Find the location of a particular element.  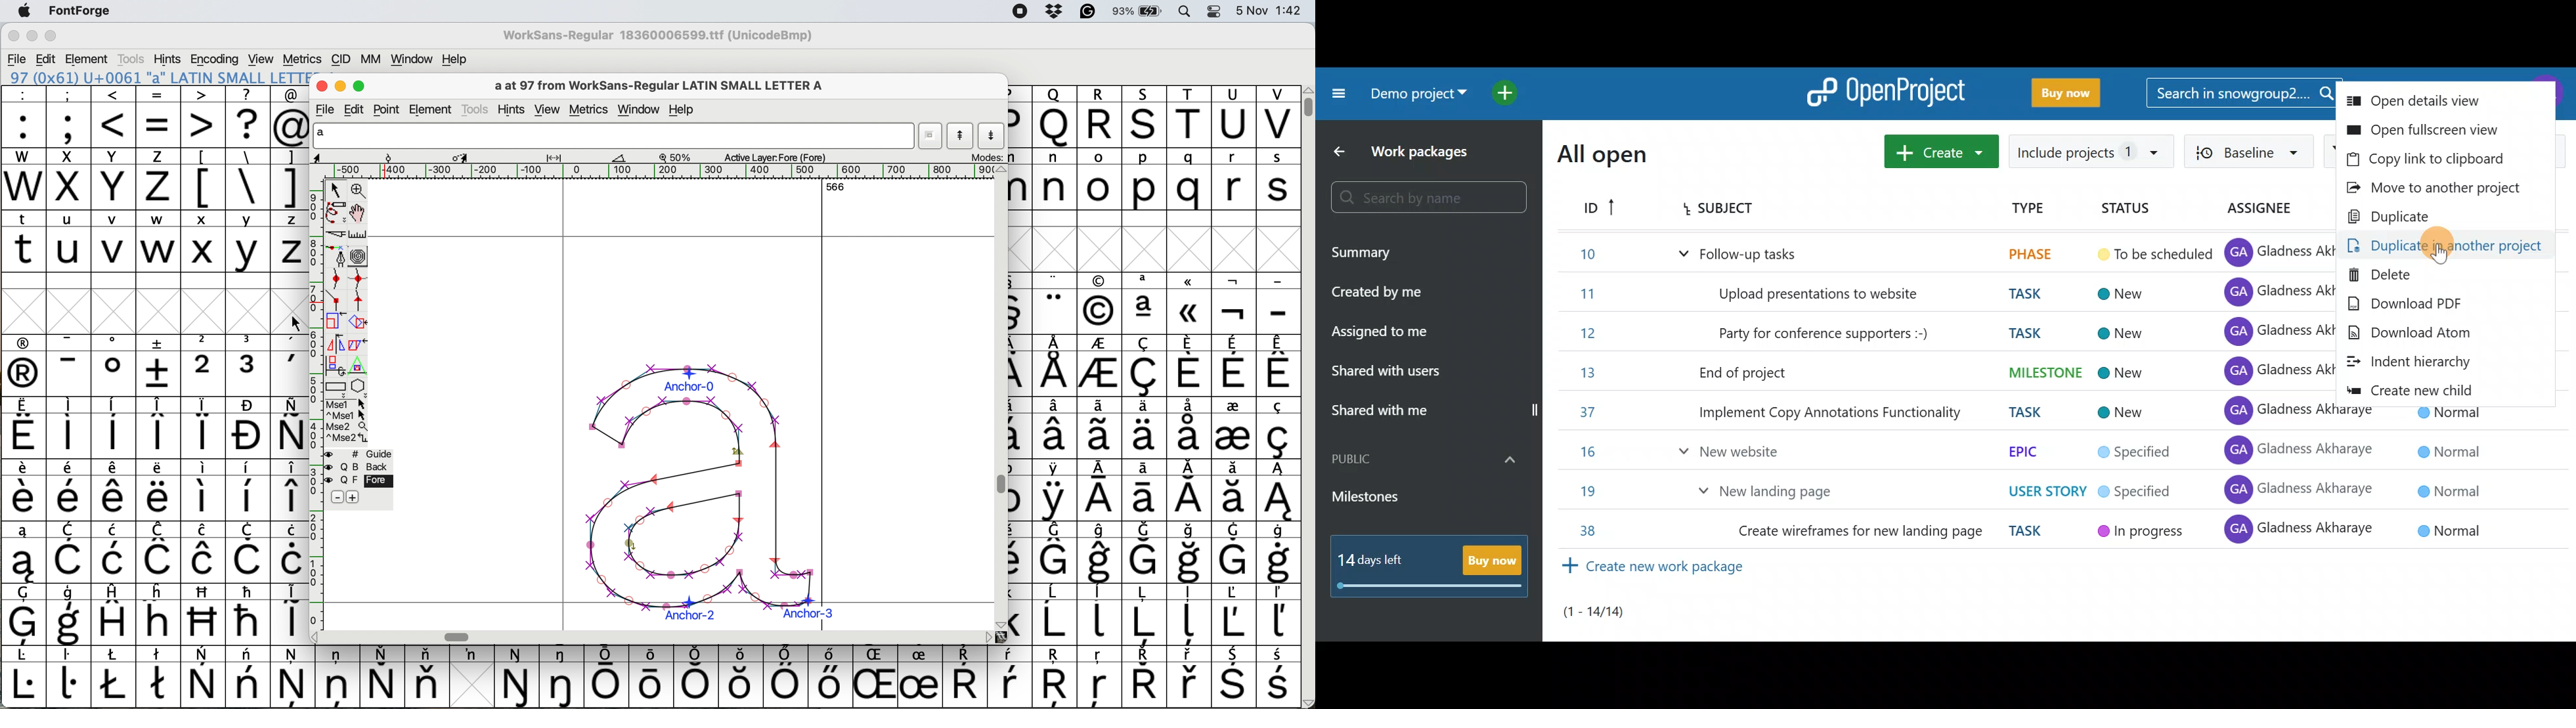

symbol is located at coordinates (1056, 304).